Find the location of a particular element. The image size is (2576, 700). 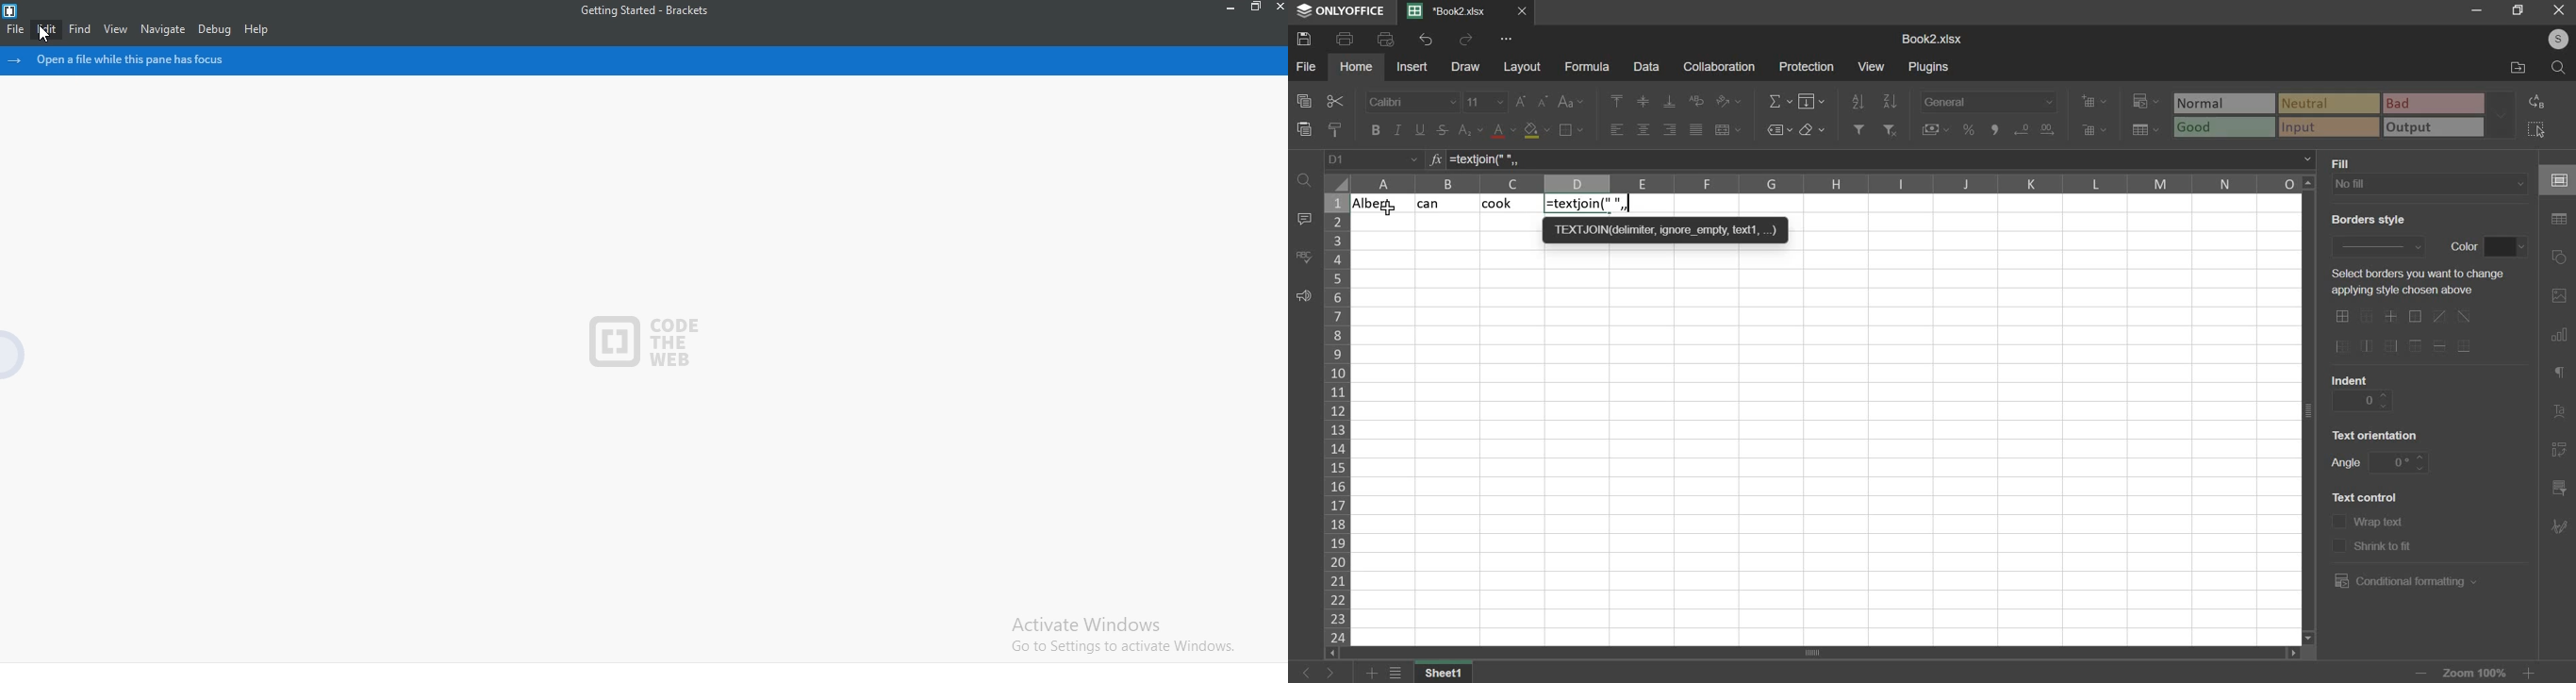

text is located at coordinates (2365, 496).